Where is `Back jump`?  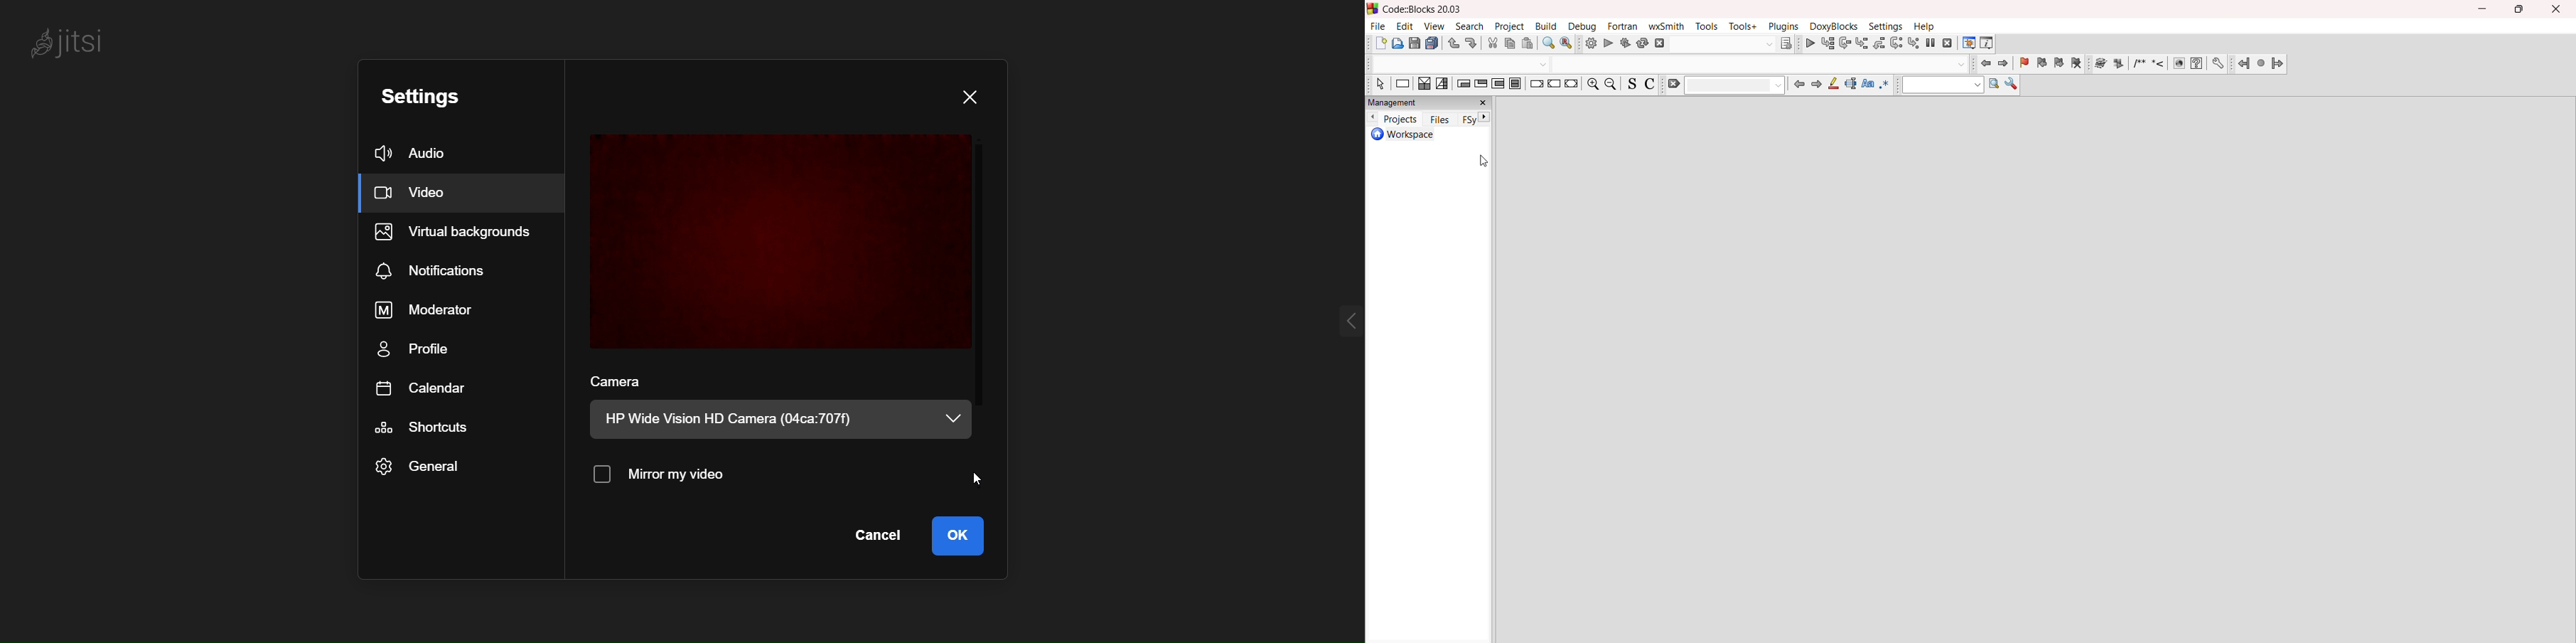 Back jump is located at coordinates (2243, 64).